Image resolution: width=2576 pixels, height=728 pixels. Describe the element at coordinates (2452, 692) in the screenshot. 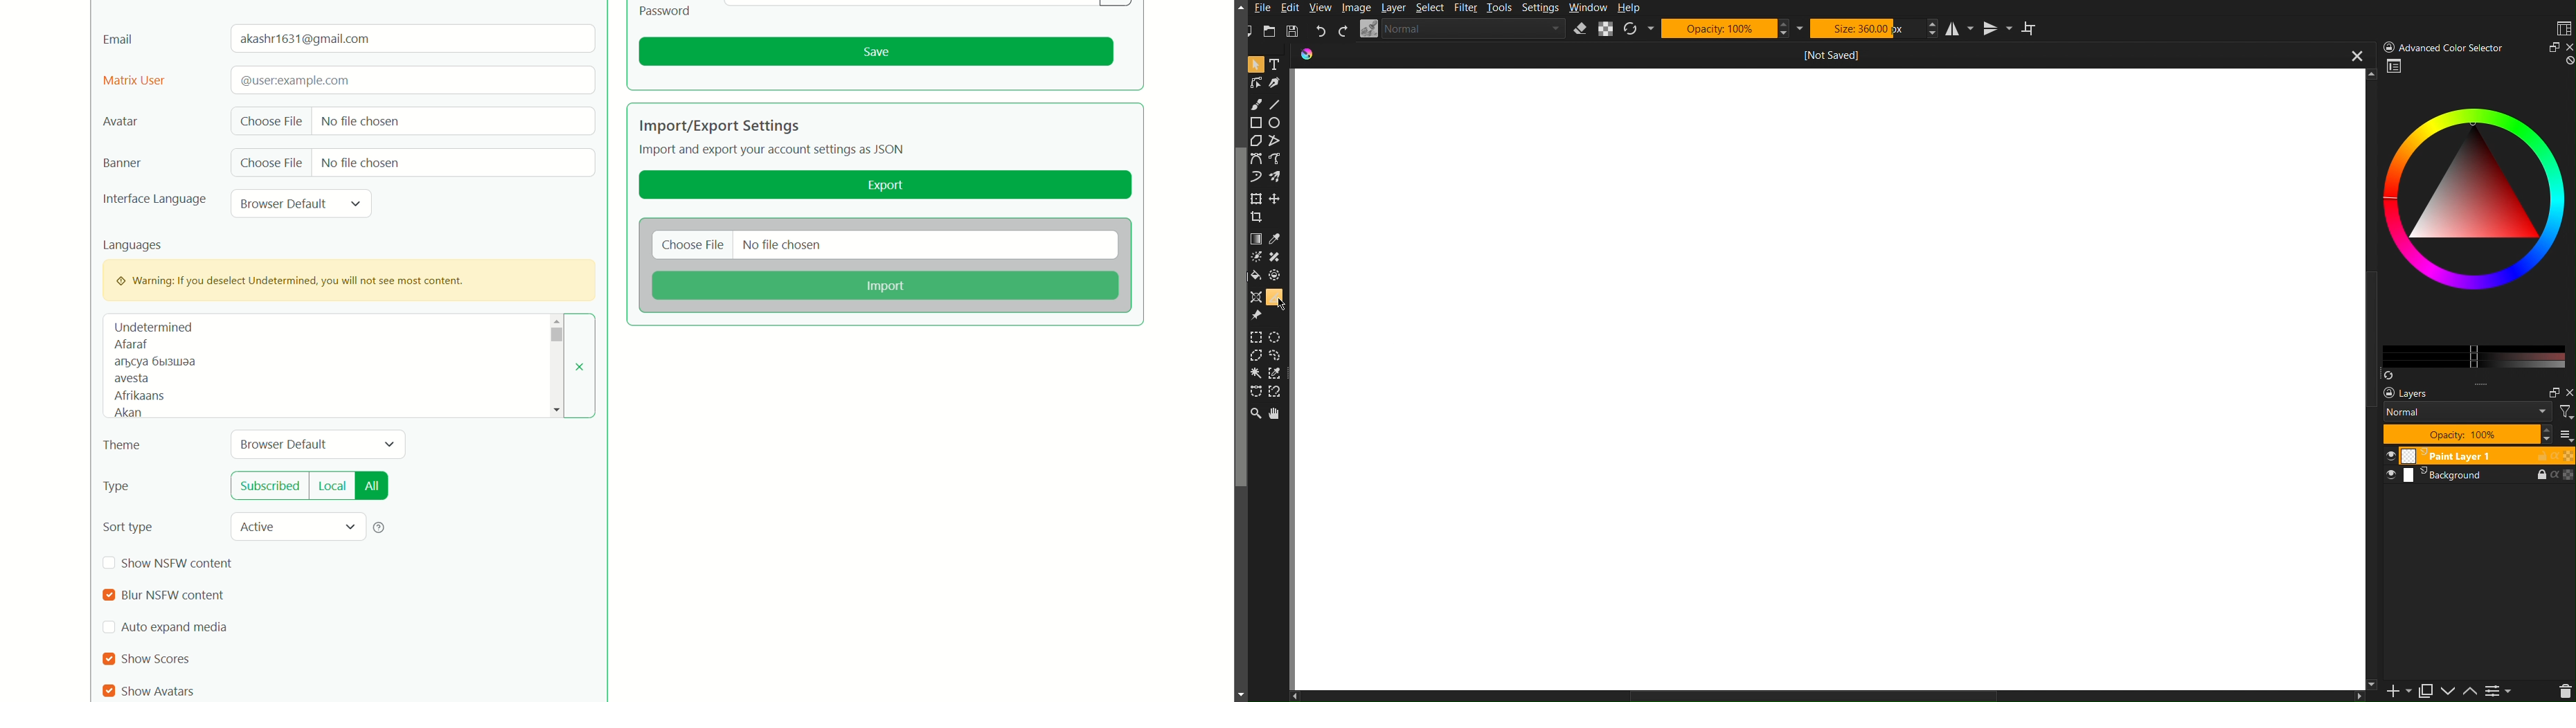

I see `Down` at that location.